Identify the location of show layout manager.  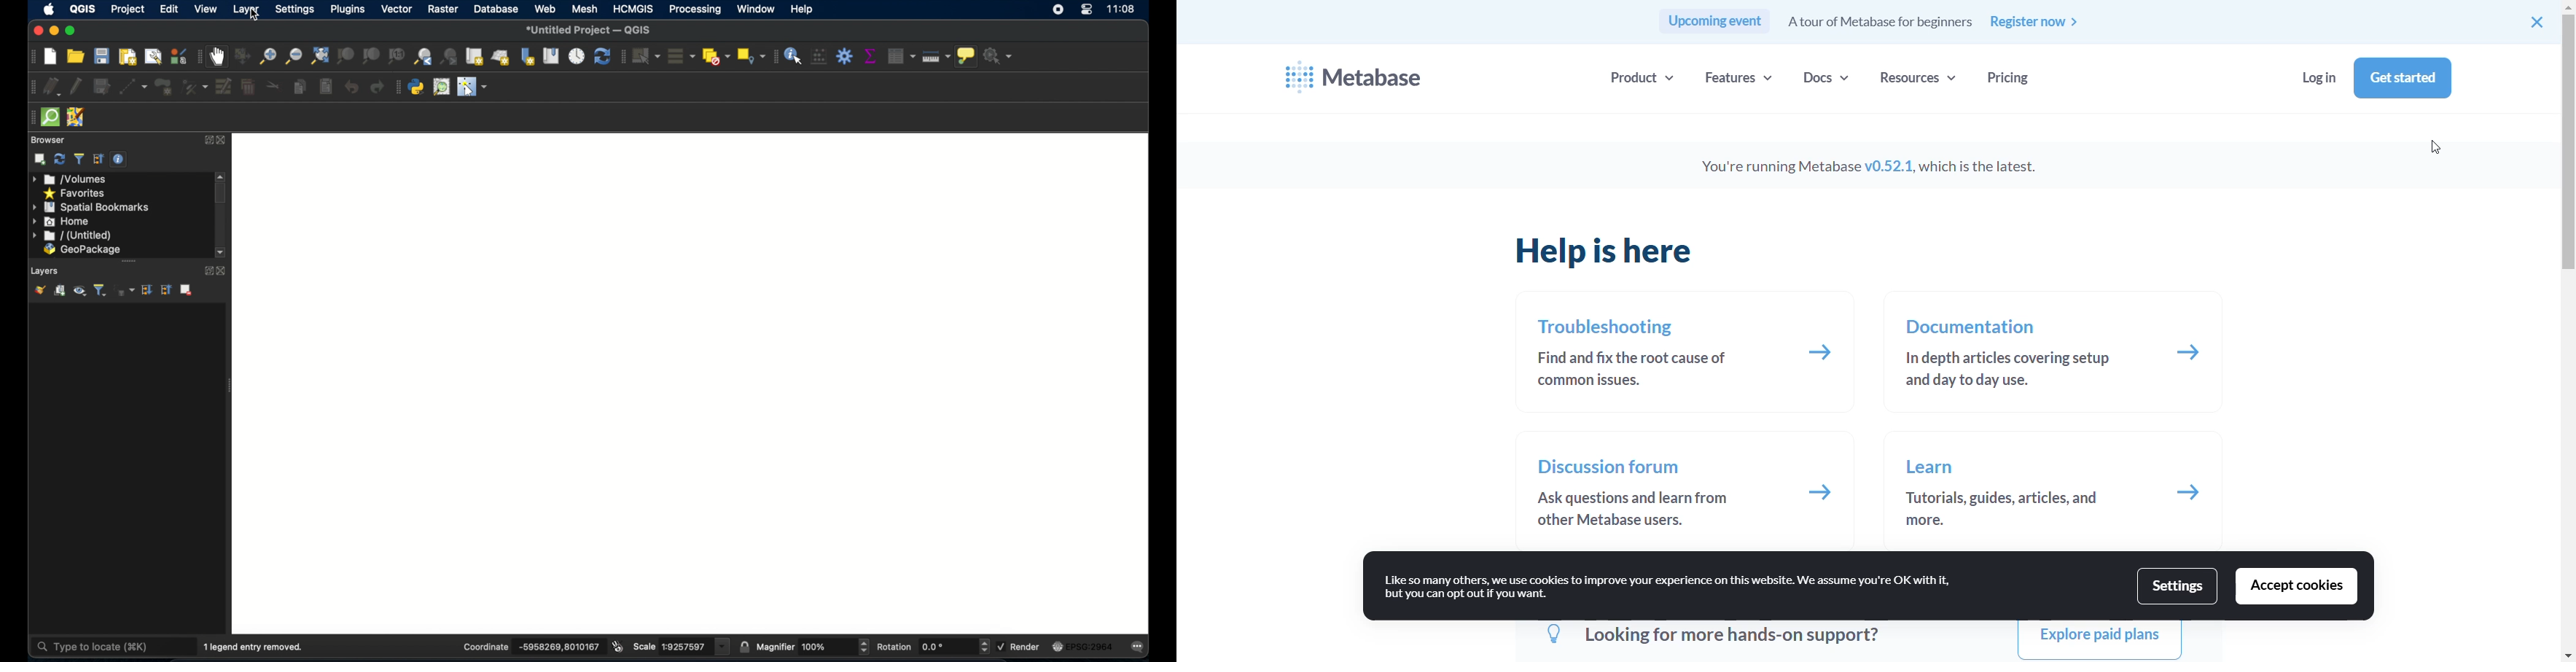
(151, 57).